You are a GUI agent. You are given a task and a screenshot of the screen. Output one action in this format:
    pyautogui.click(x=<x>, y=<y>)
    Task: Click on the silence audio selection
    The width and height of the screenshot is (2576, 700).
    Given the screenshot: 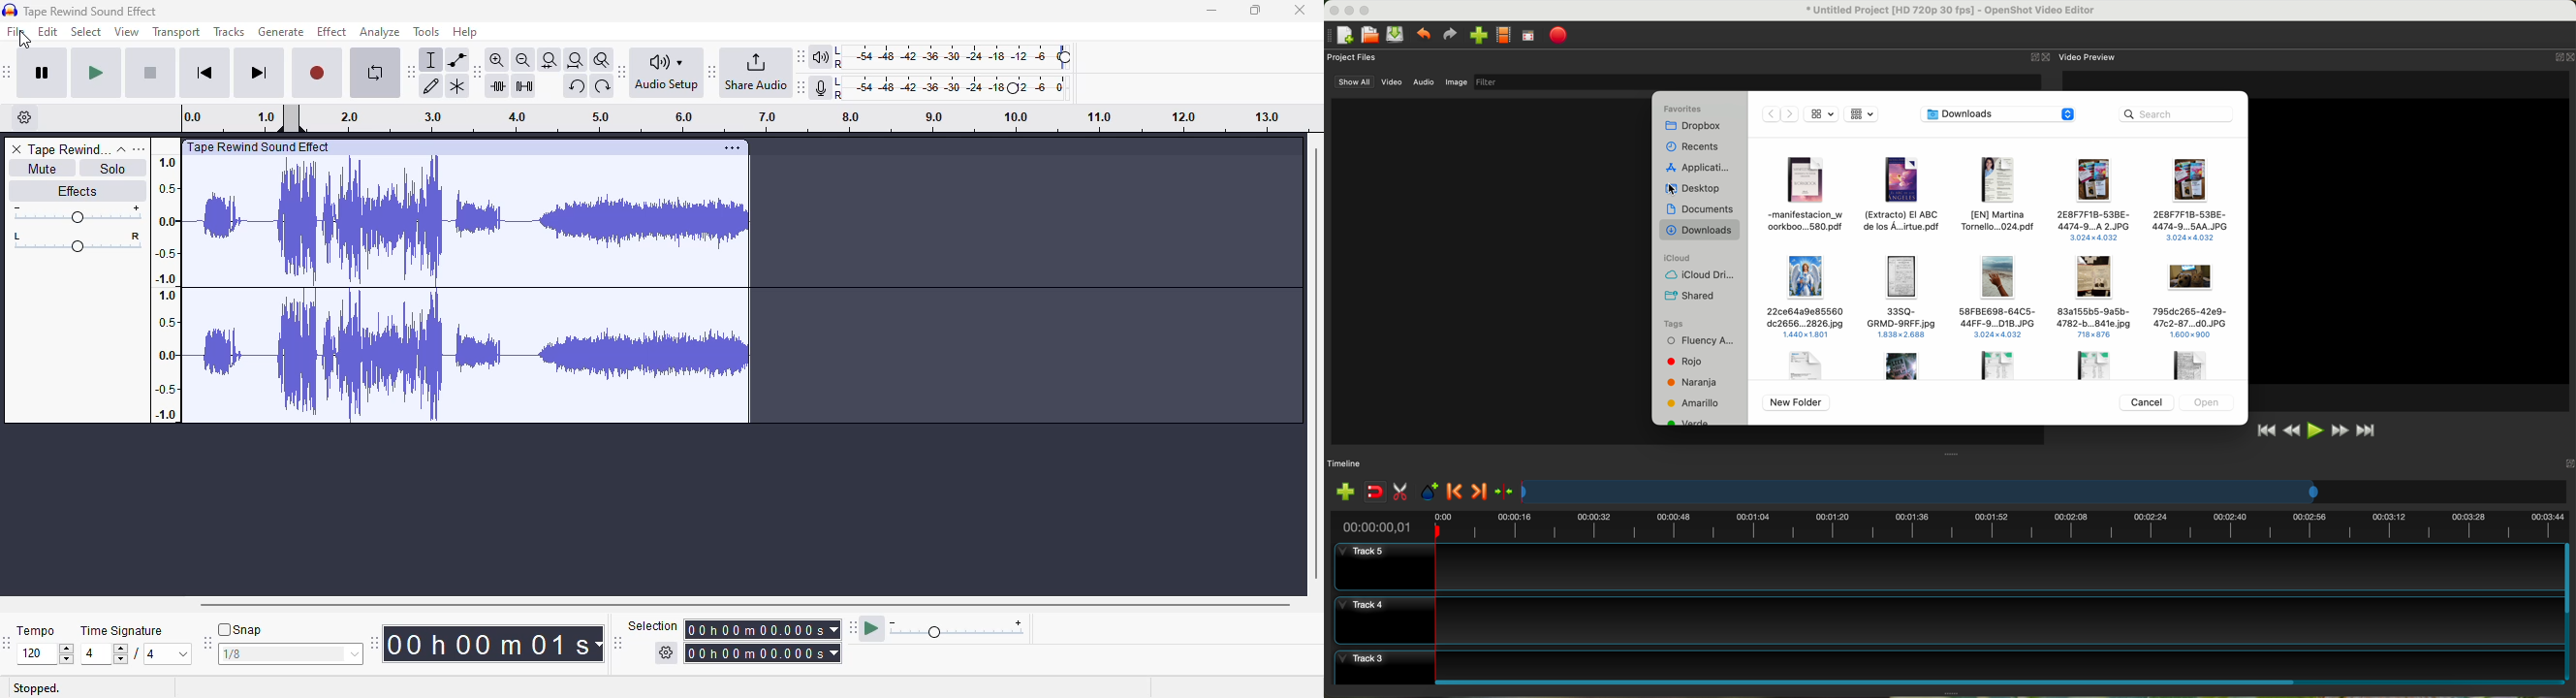 What is the action you would take?
    pyautogui.click(x=524, y=88)
    